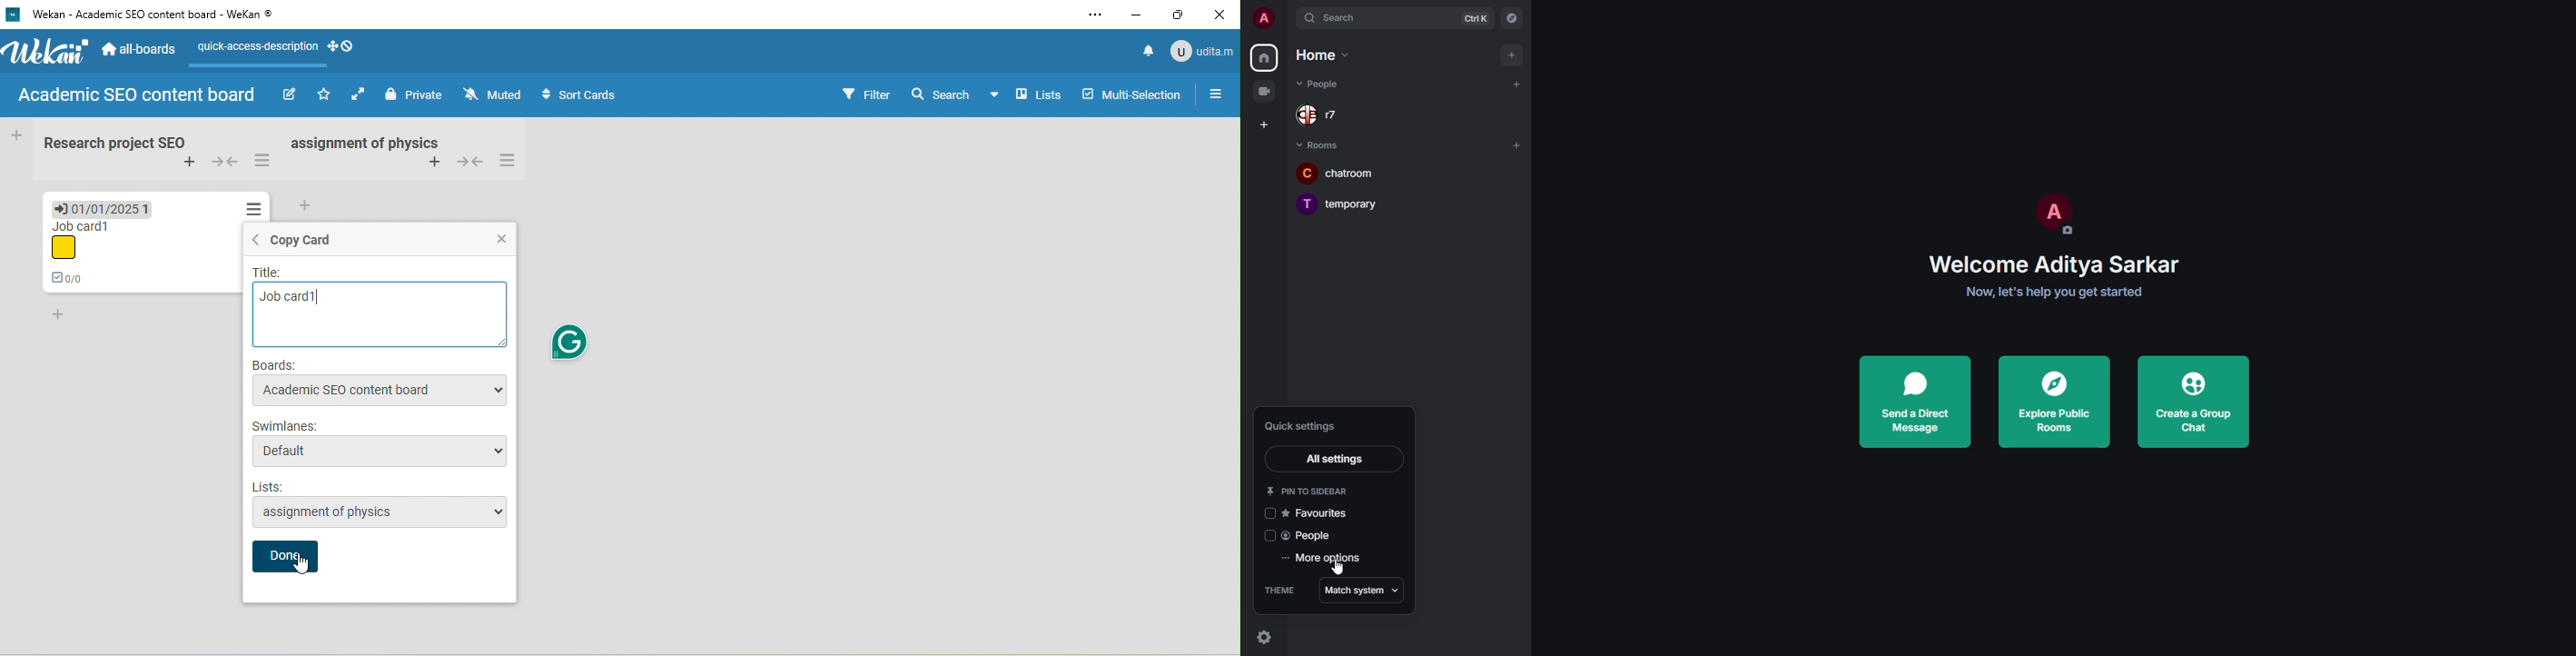 The height and width of the screenshot is (672, 2576). Describe the element at coordinates (1364, 589) in the screenshot. I see `match system` at that location.